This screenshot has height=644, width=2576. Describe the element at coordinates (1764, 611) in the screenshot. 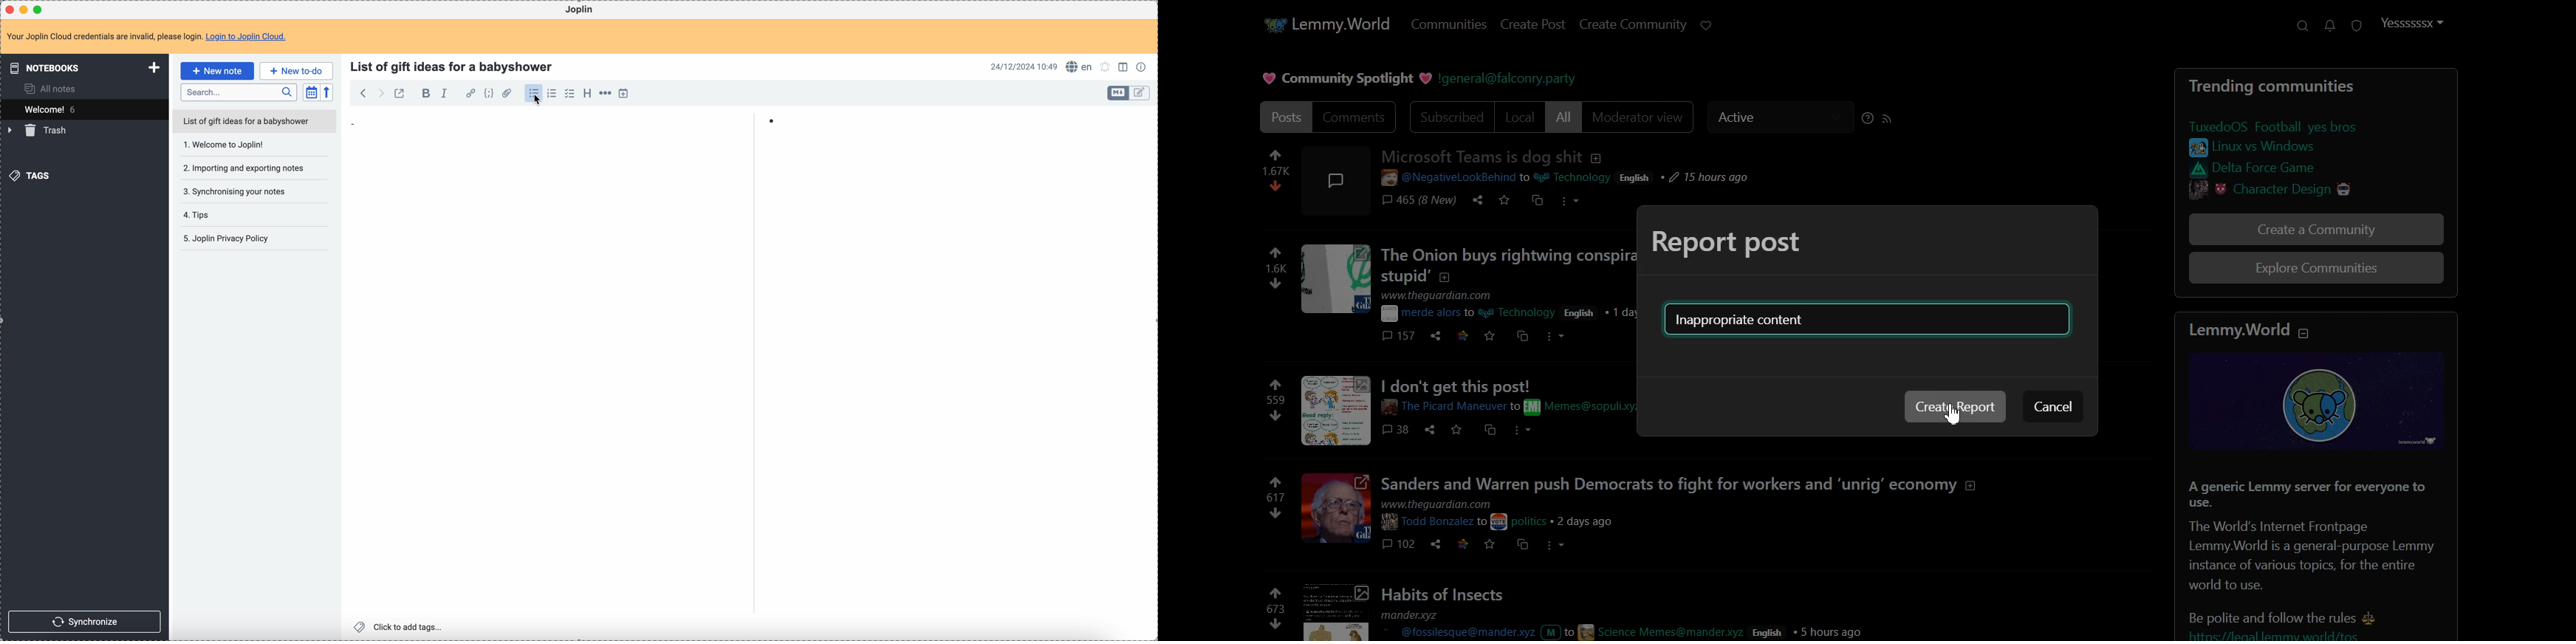

I see `Posts` at that location.